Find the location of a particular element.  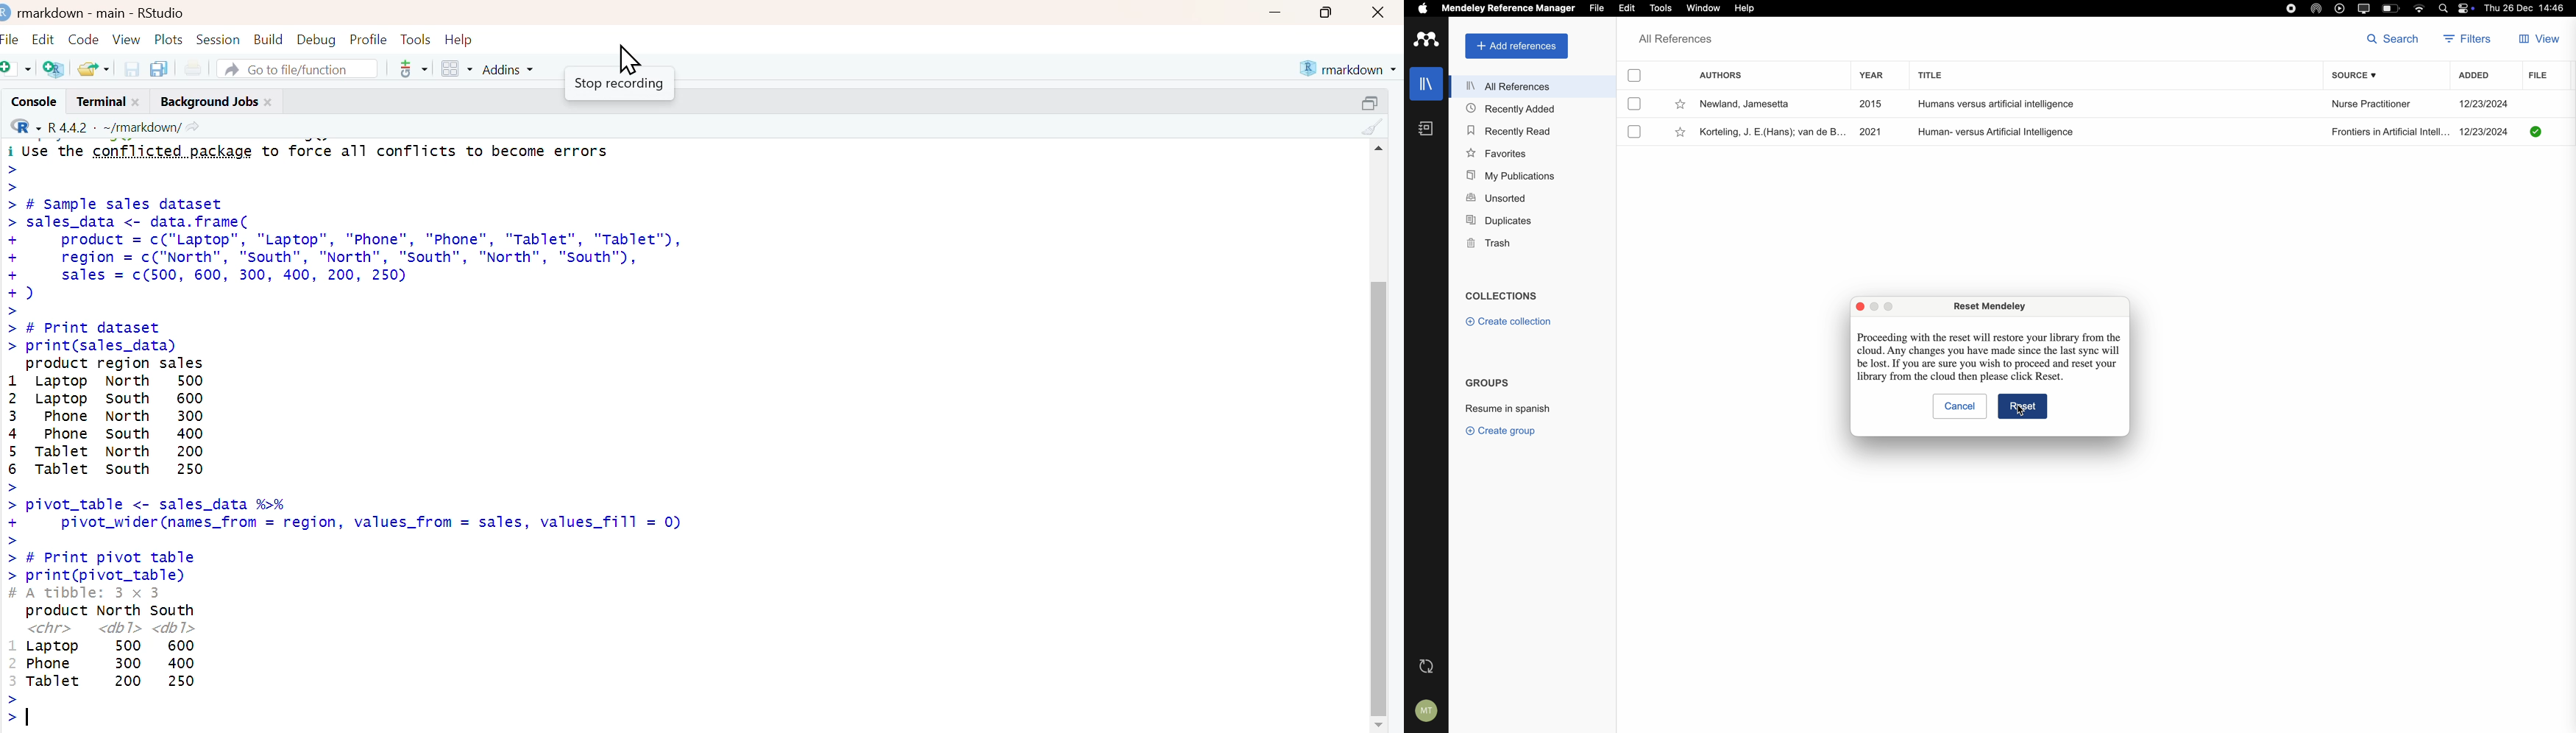

Apple icon is located at coordinates (1424, 7).